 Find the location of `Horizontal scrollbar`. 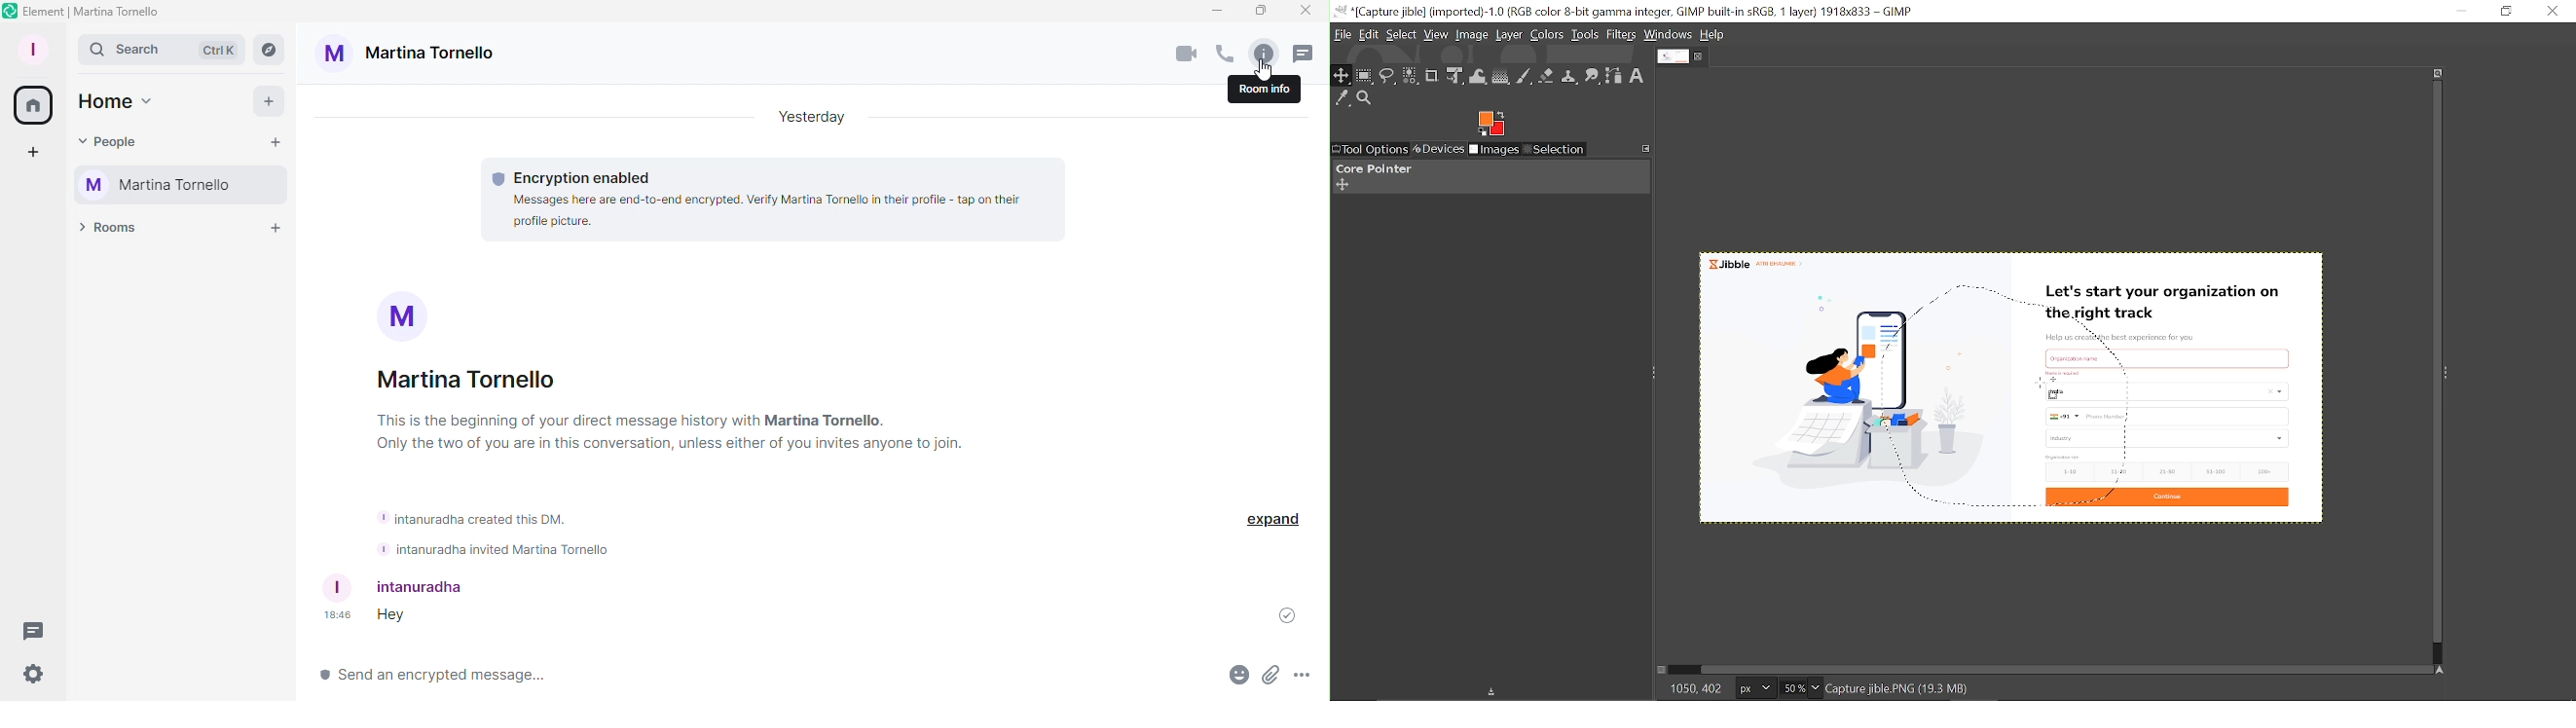

Horizontal scrollbar is located at coordinates (2068, 669).